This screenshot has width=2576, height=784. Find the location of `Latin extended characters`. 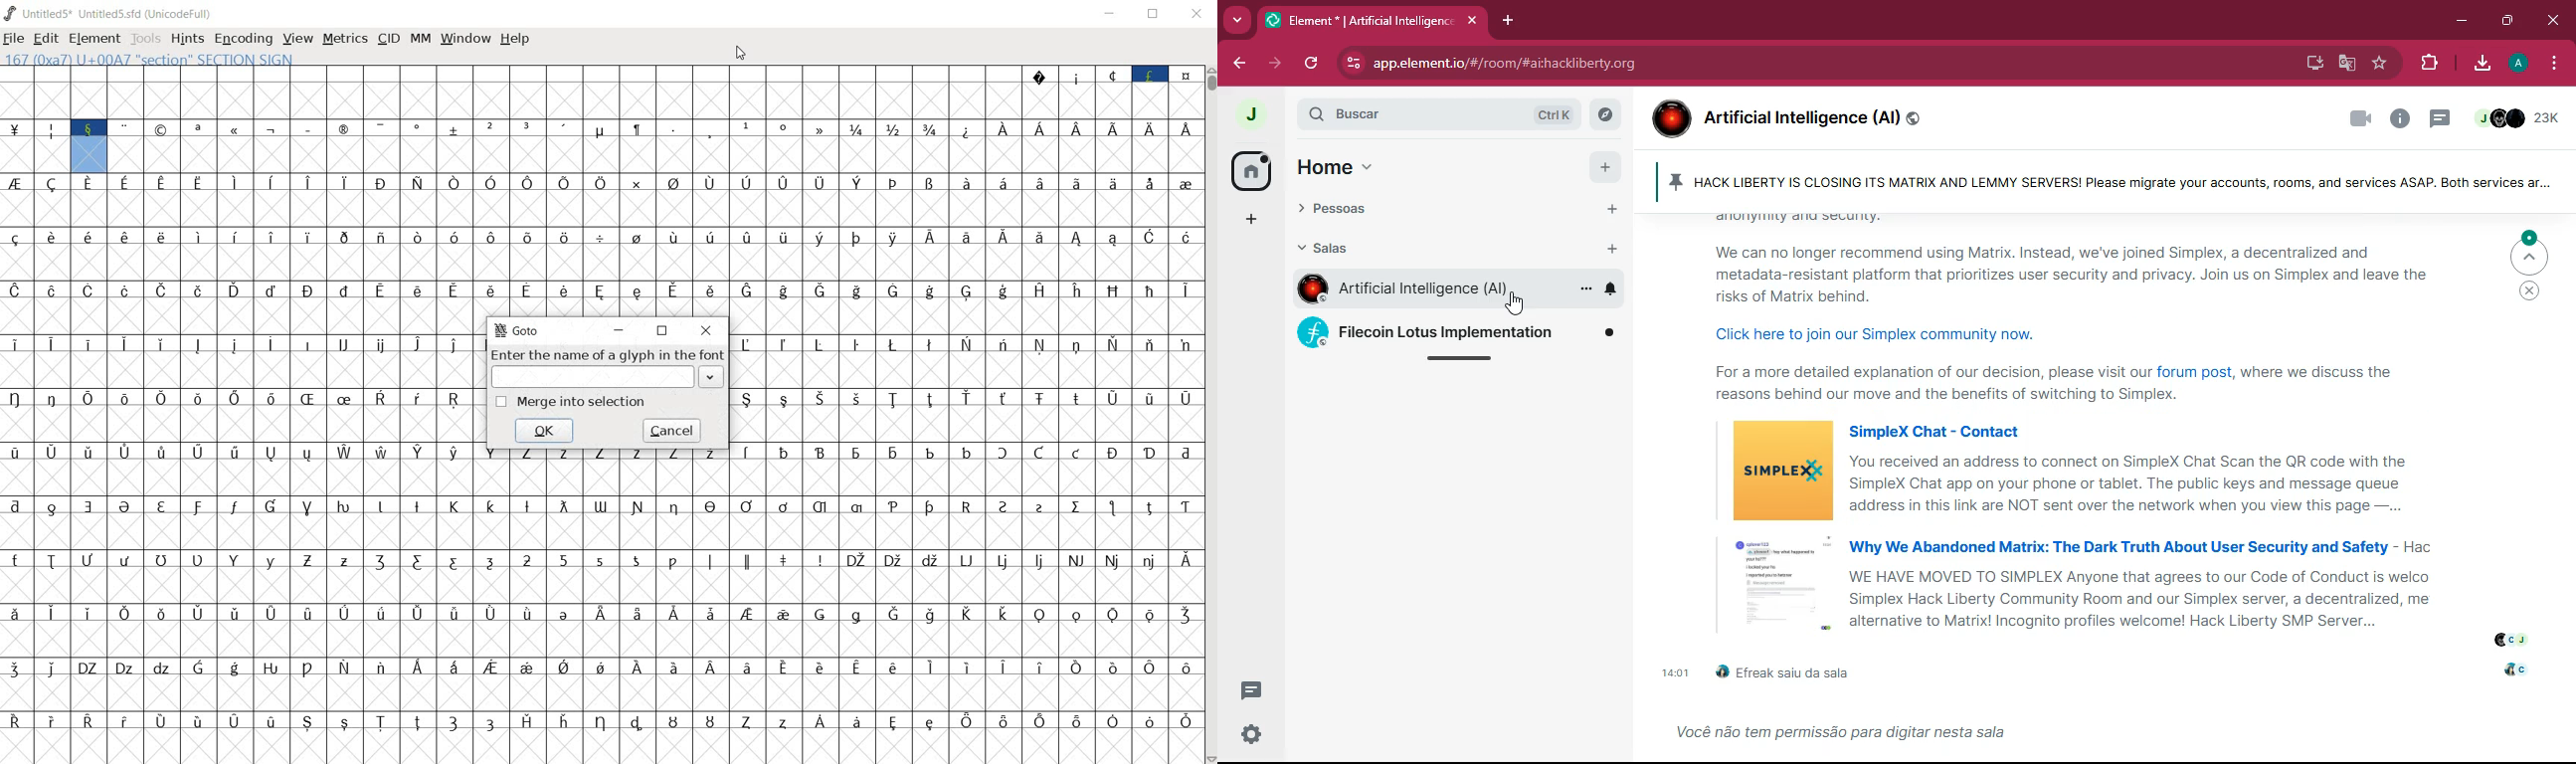

Latin extended characters is located at coordinates (490, 253).